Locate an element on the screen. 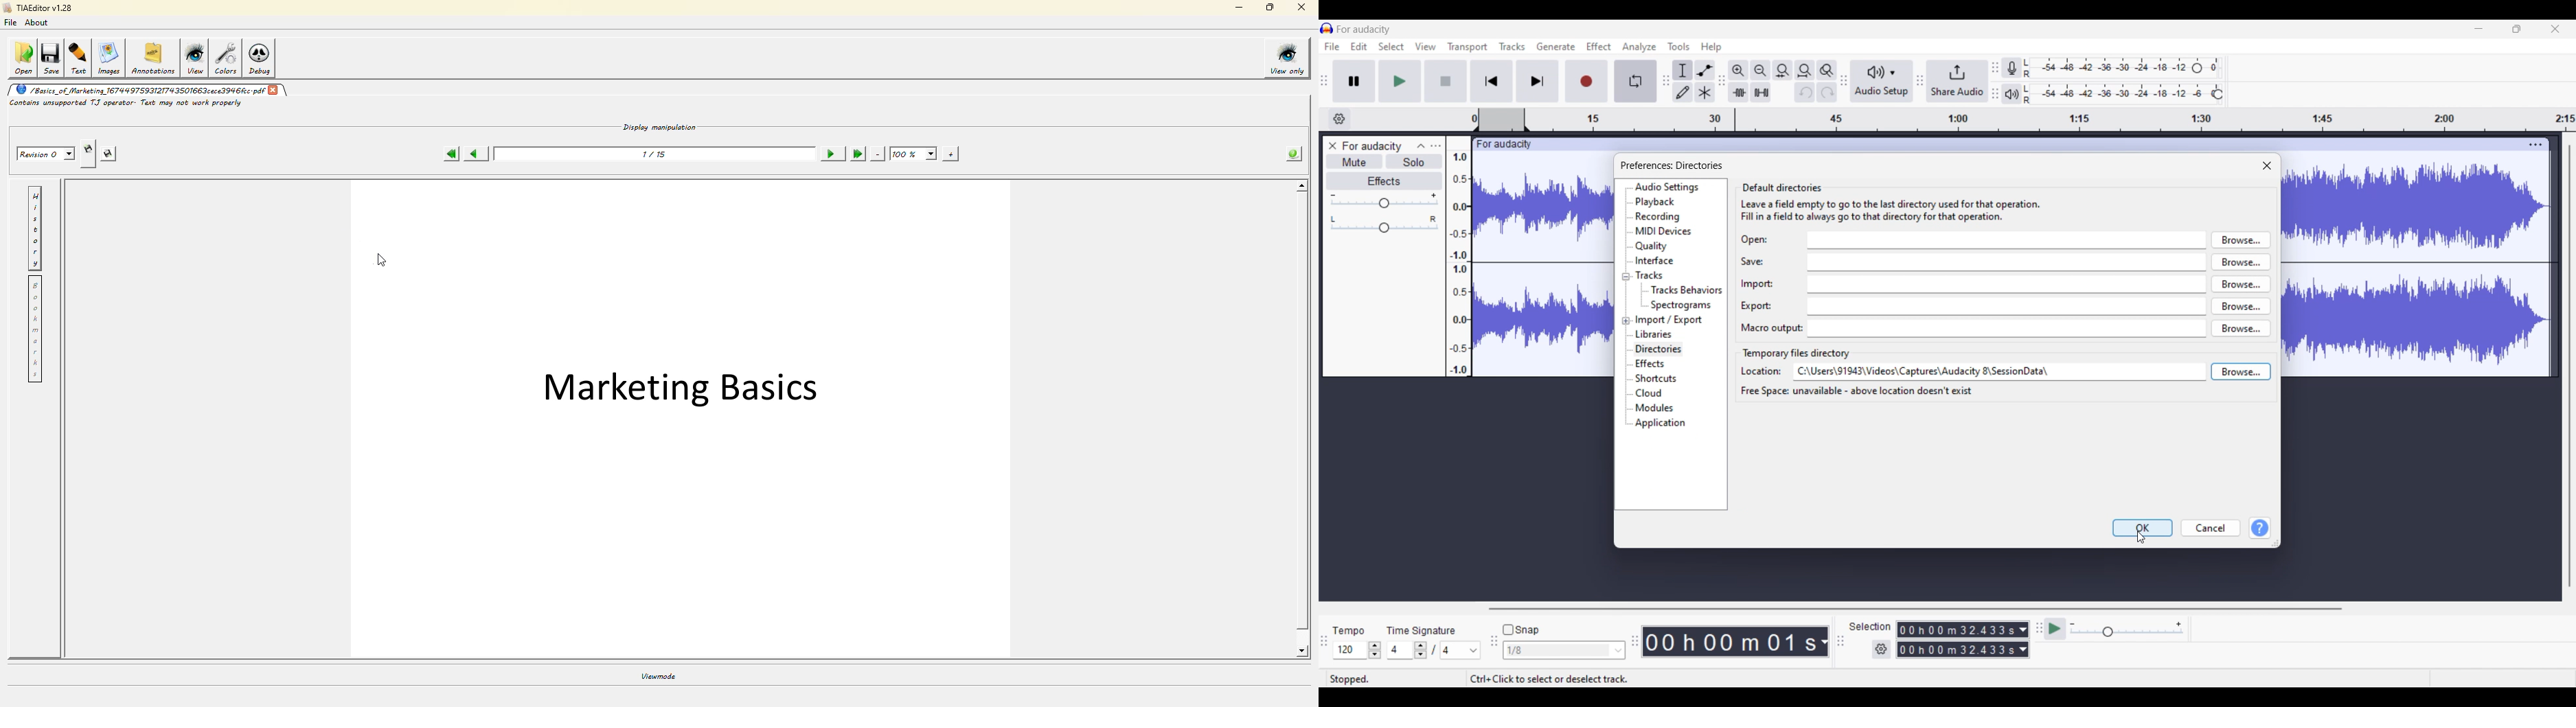  Edit menu is located at coordinates (1359, 46).